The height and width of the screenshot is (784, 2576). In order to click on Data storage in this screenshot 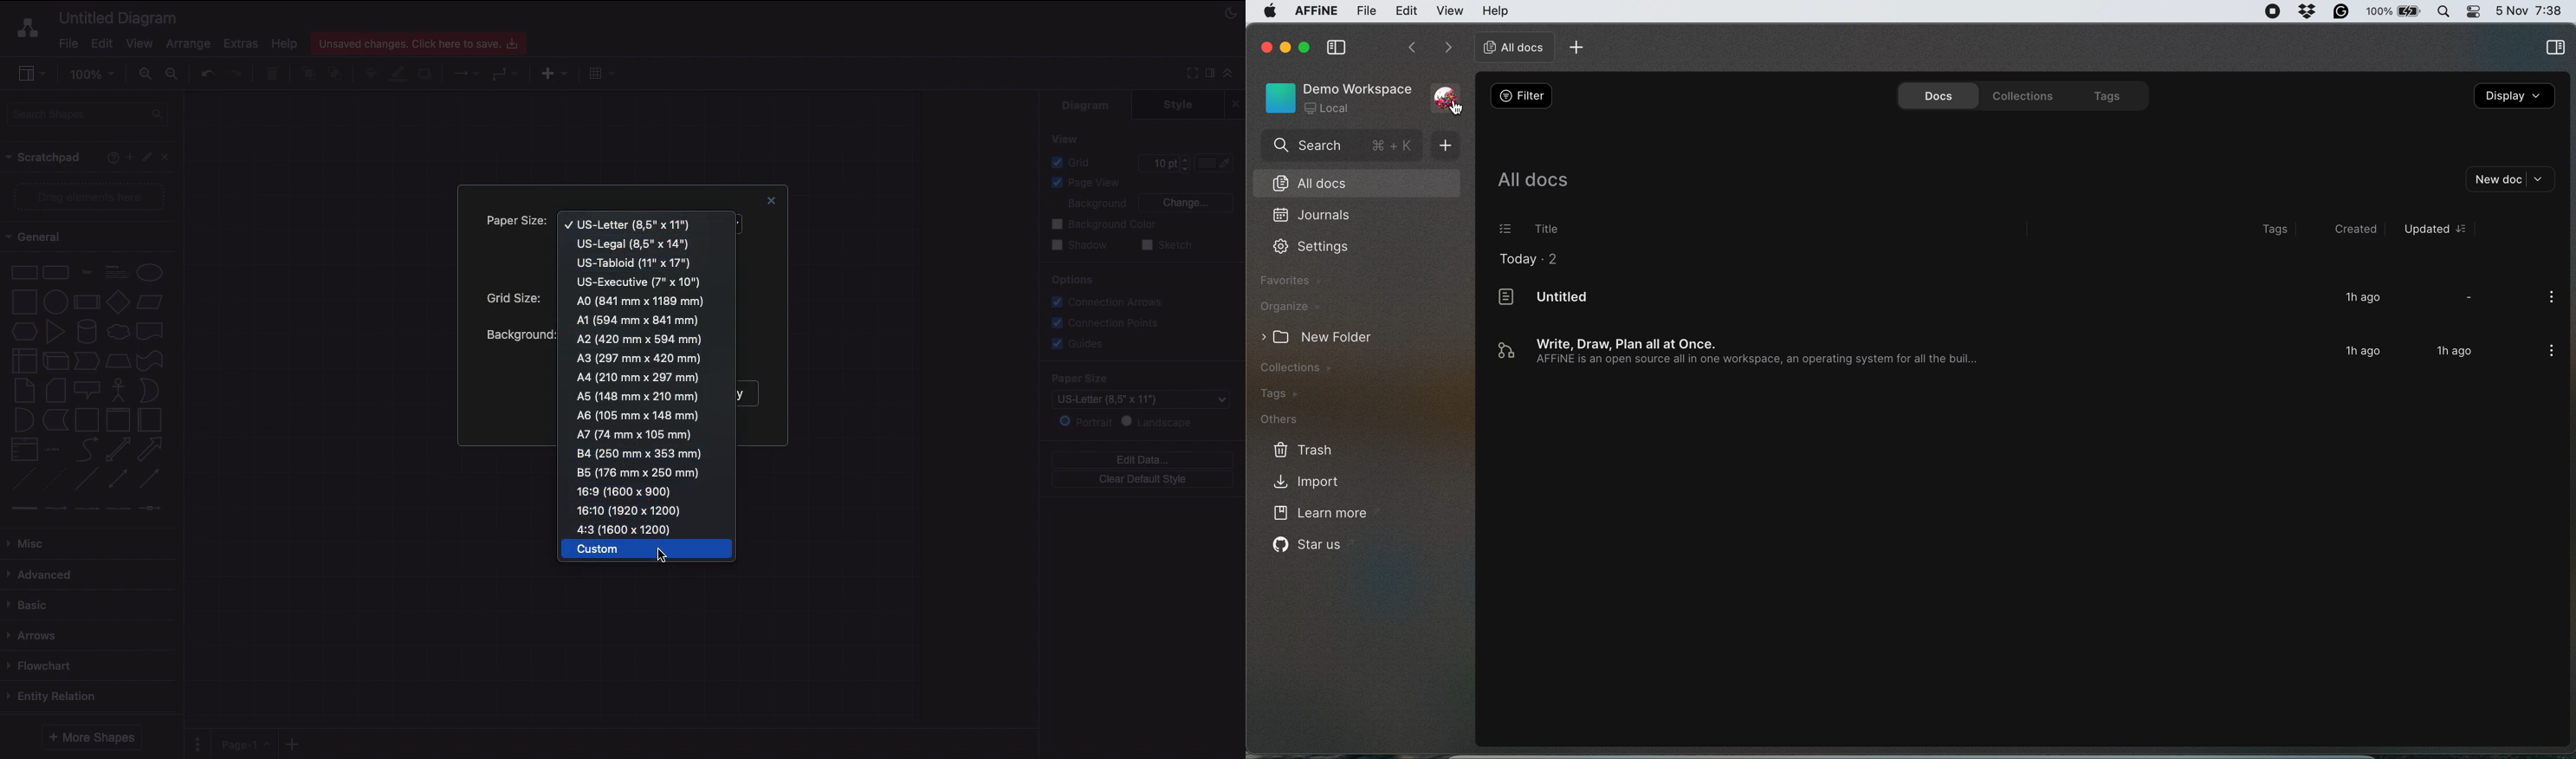, I will do `click(55, 421)`.